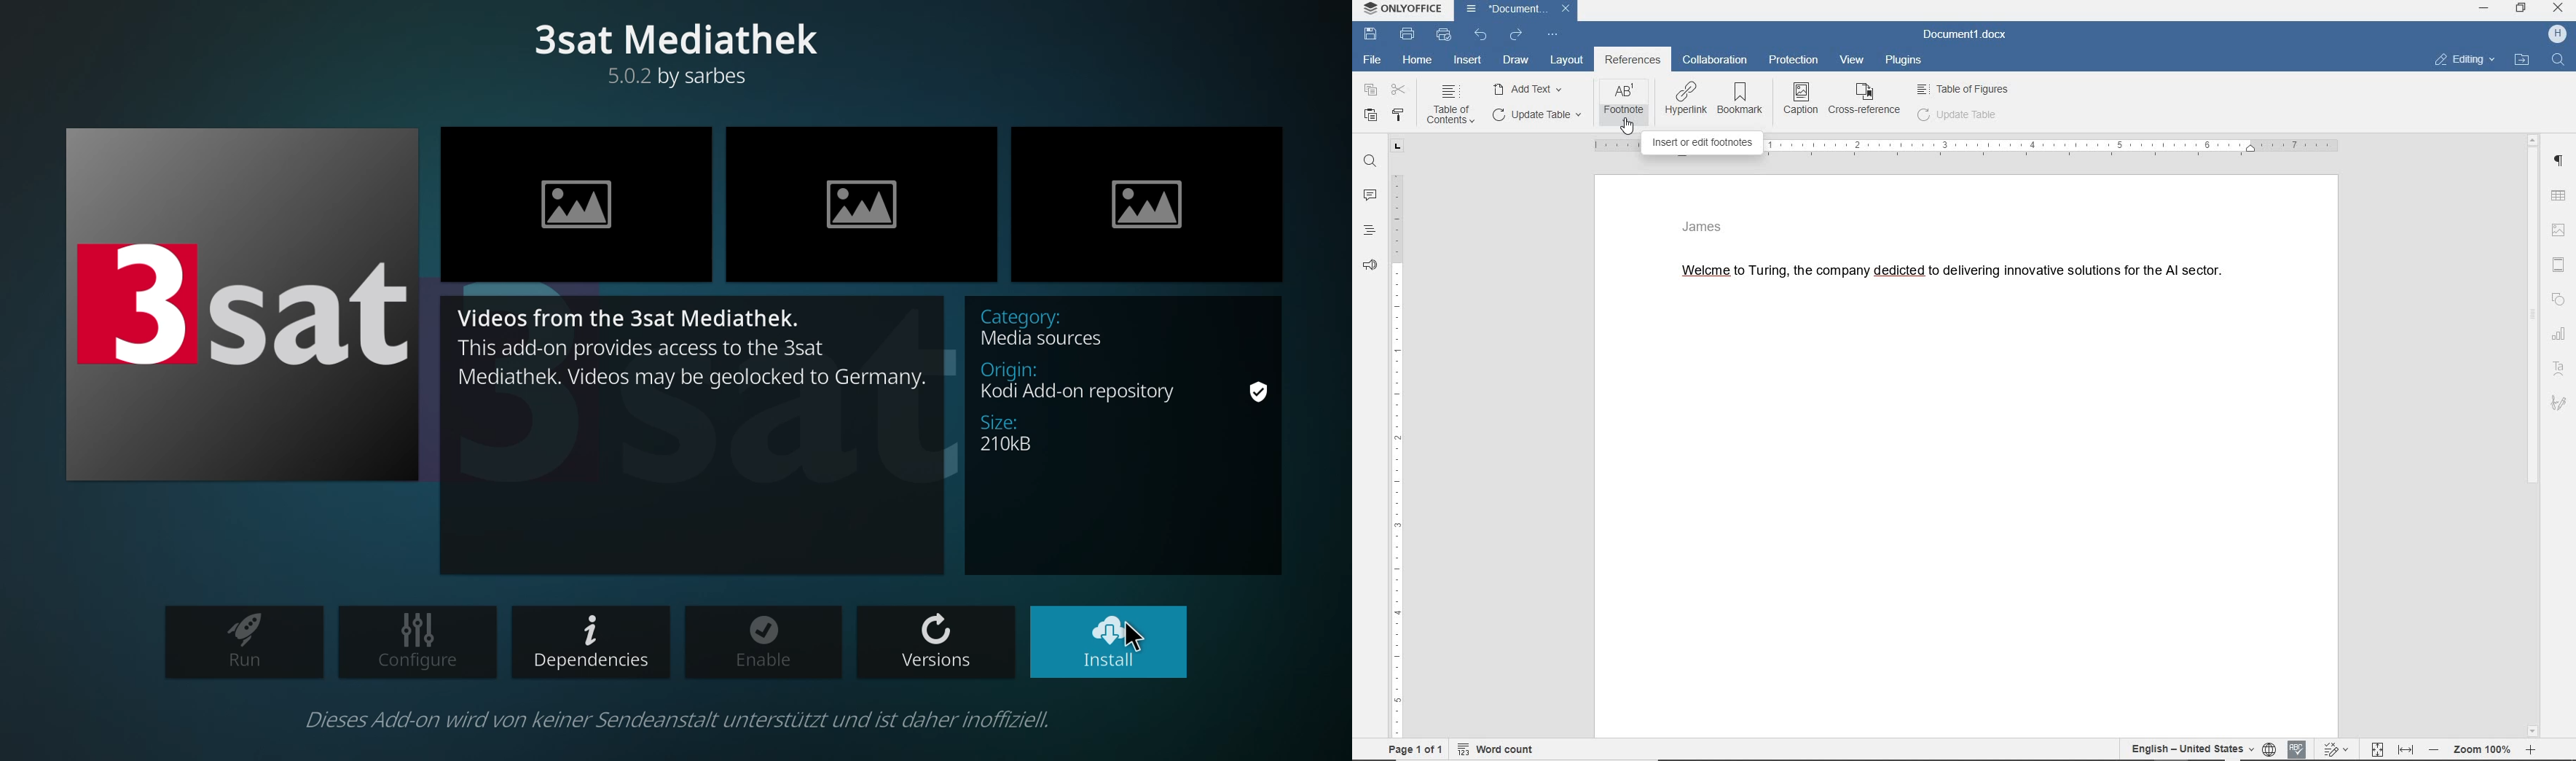  What do you see at coordinates (1450, 106) in the screenshot?
I see `table of contents` at bounding box center [1450, 106].